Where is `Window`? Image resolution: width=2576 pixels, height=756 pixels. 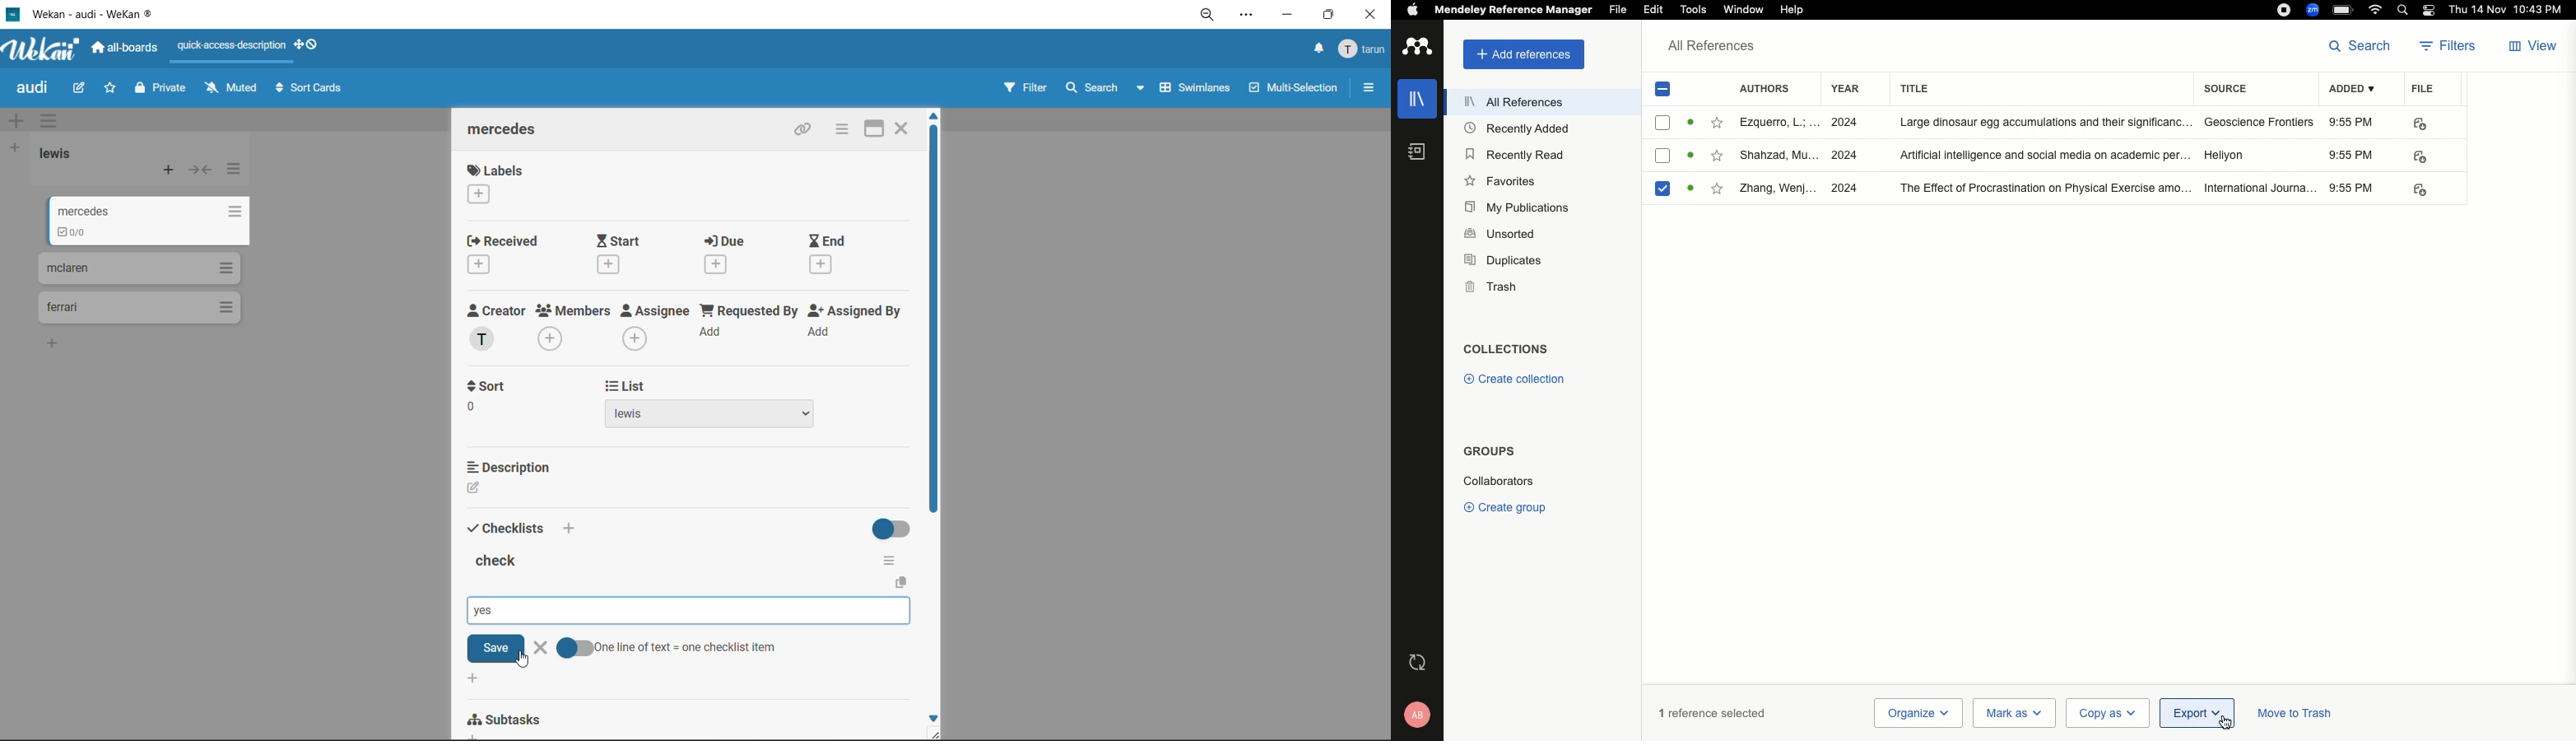 Window is located at coordinates (1743, 10).